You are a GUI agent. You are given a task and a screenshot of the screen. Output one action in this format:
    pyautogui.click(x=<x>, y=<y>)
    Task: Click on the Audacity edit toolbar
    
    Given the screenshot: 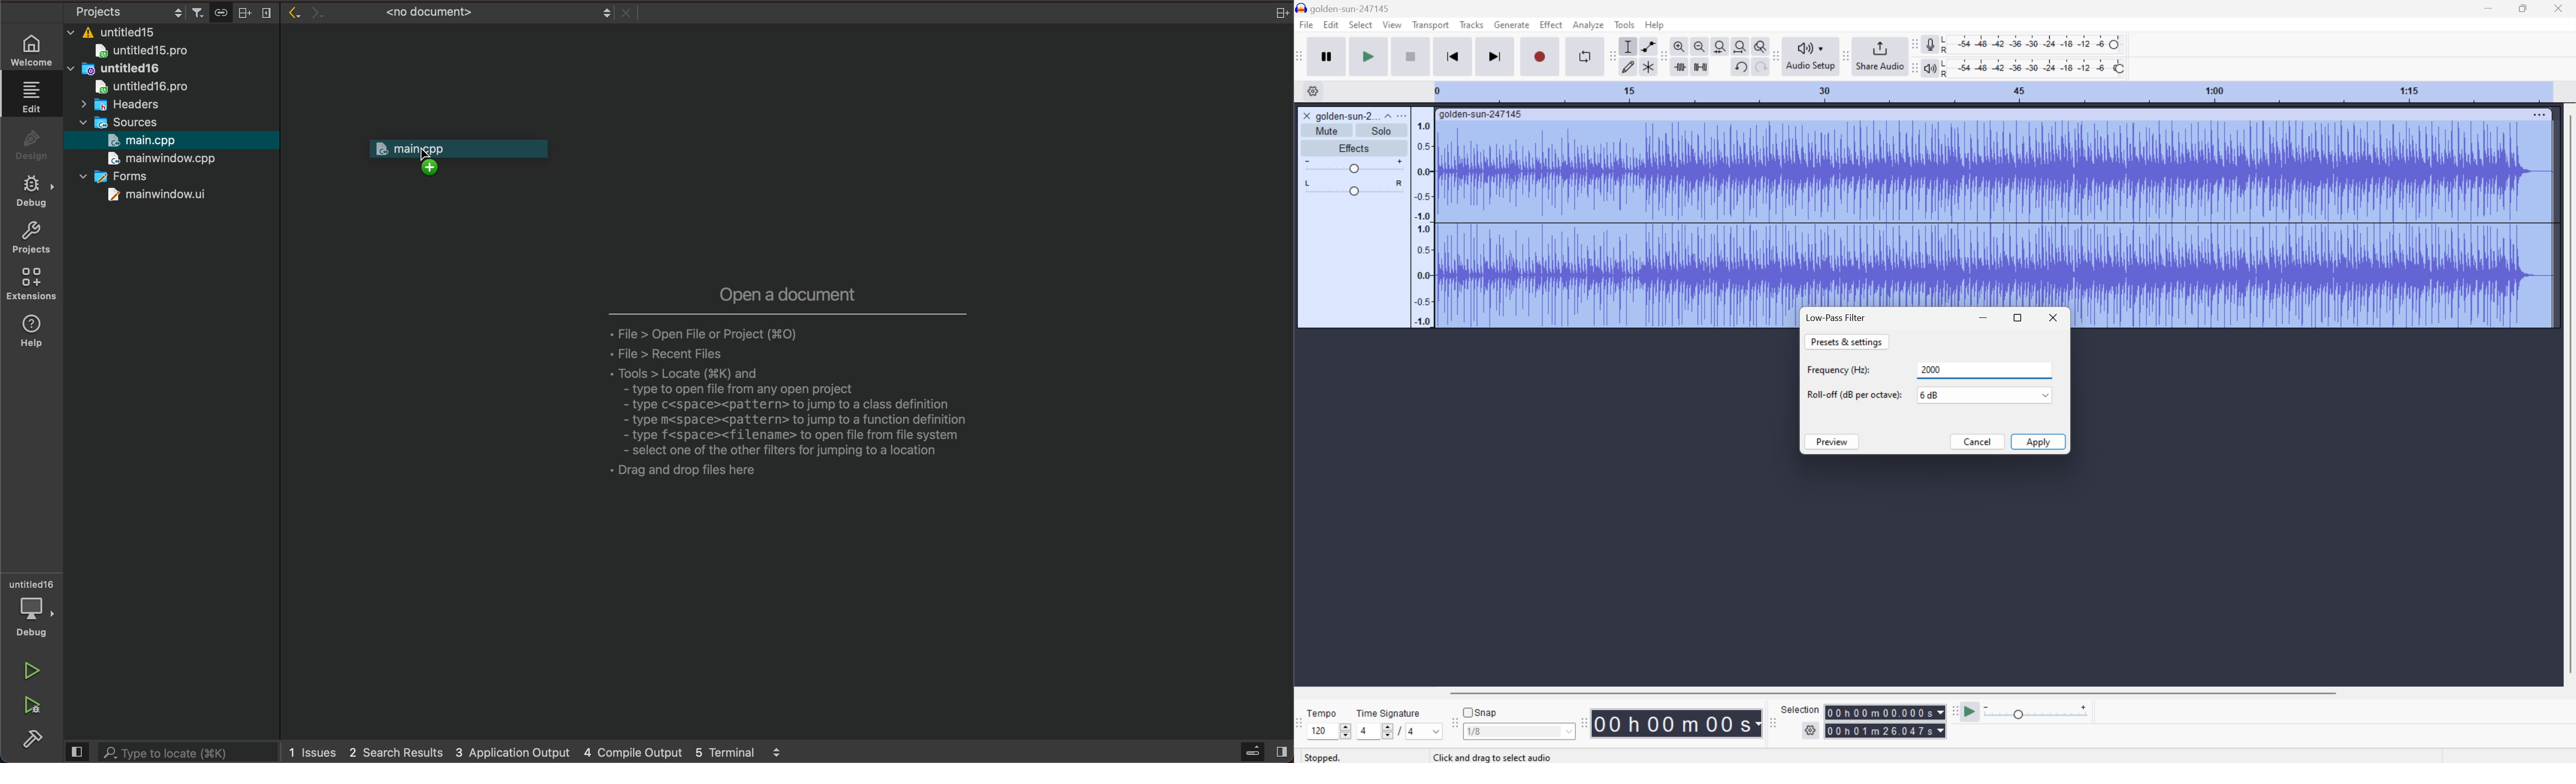 What is the action you would take?
    pyautogui.click(x=1664, y=57)
    